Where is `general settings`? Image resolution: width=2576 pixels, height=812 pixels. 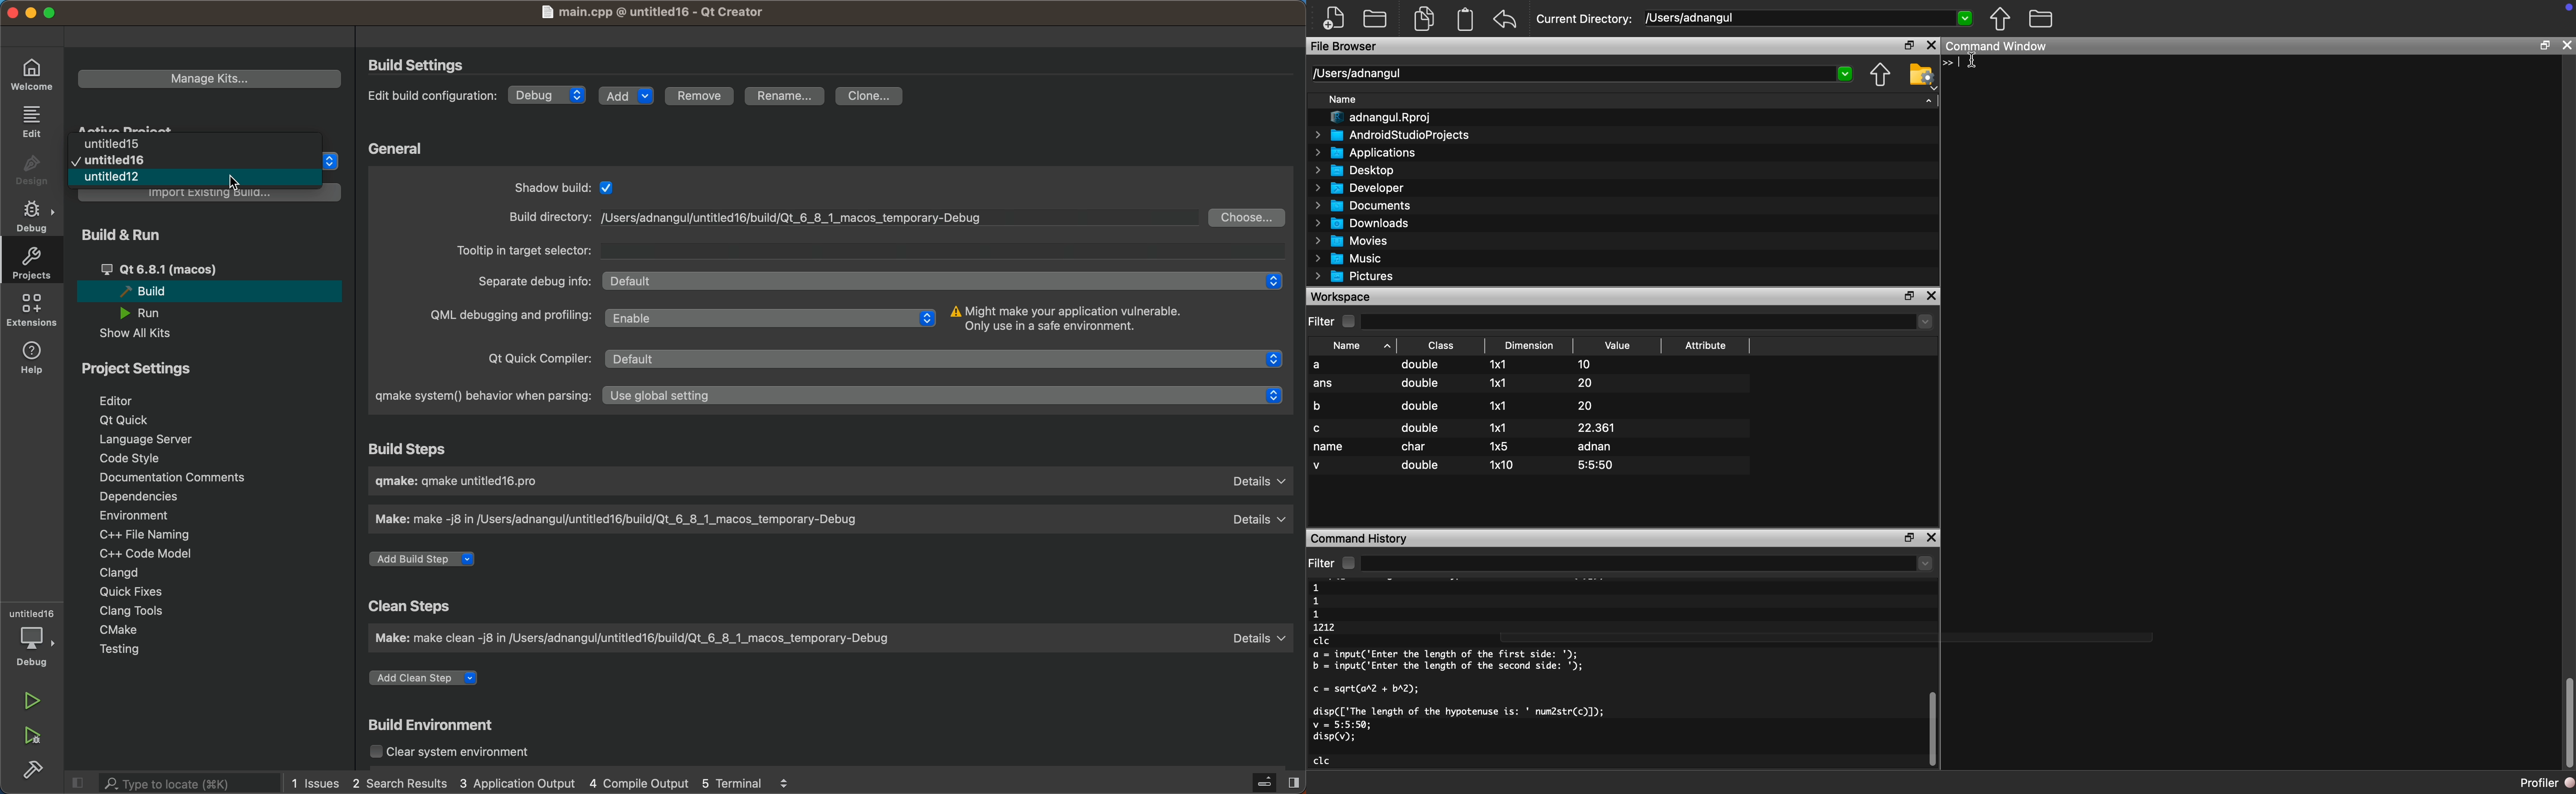
general settings is located at coordinates (821, 286).